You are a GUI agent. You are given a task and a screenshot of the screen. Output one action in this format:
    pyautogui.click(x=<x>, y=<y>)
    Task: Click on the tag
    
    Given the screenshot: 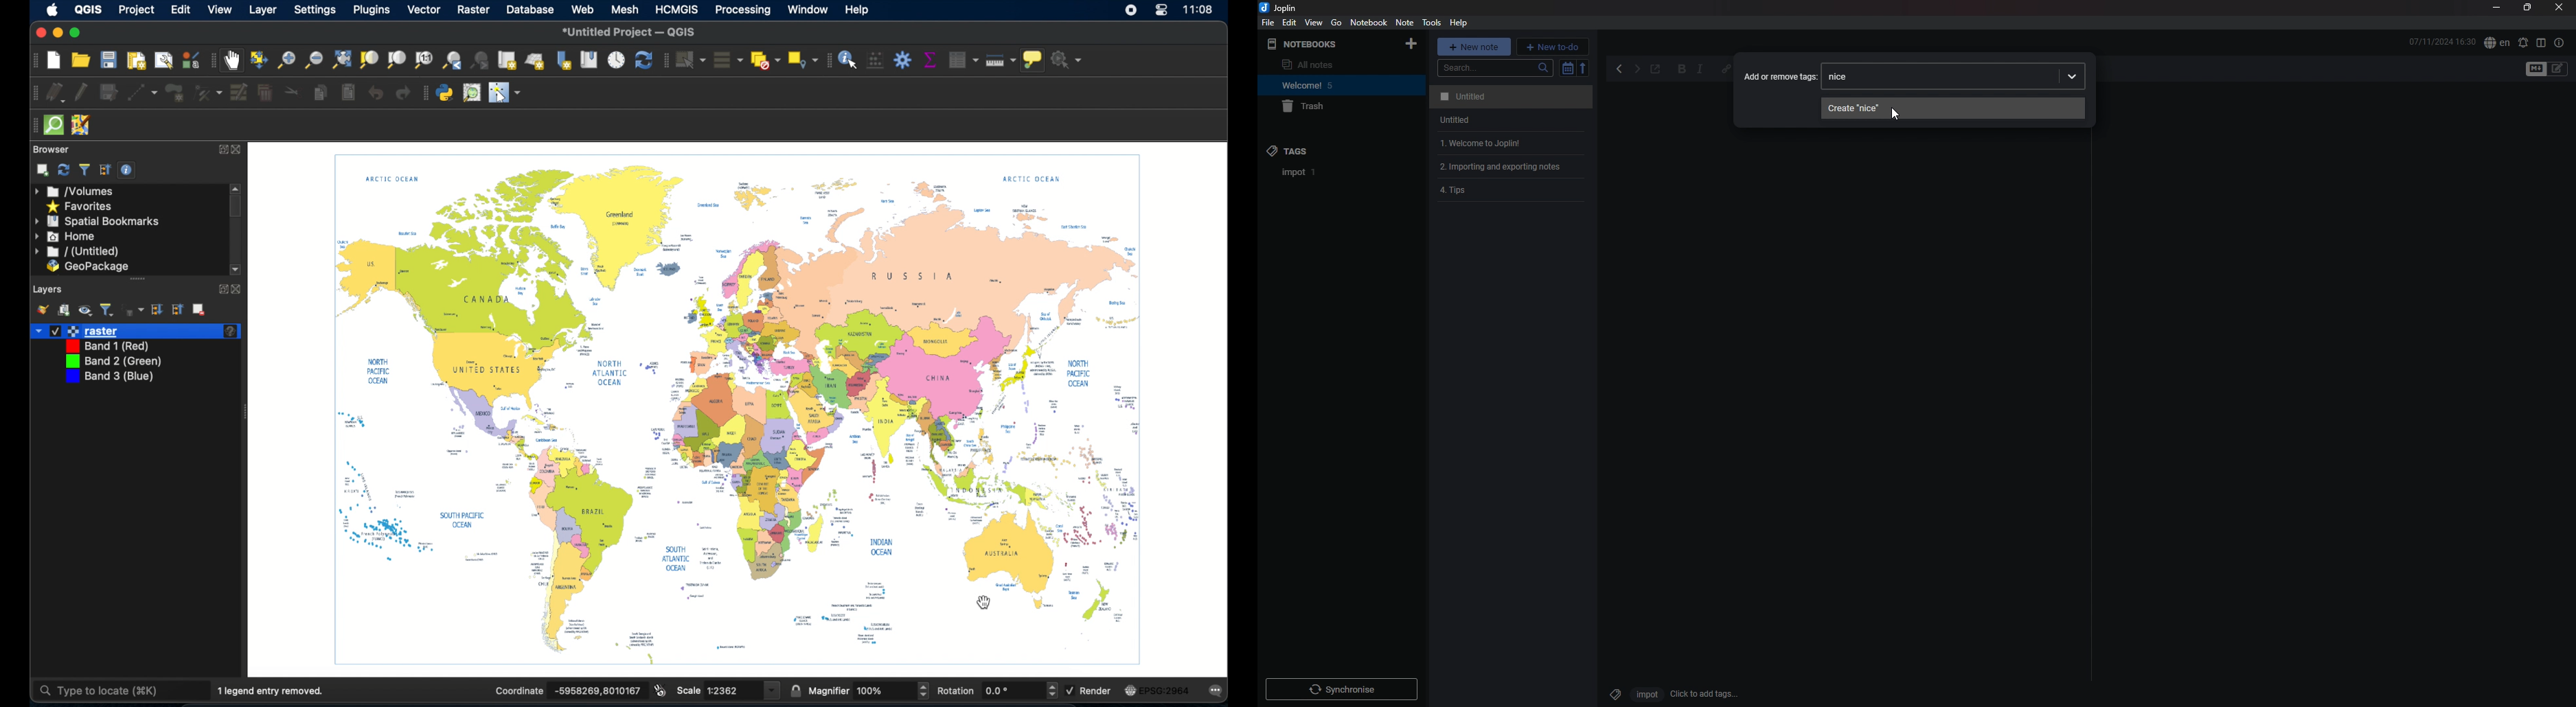 What is the action you would take?
    pyautogui.click(x=1612, y=692)
    